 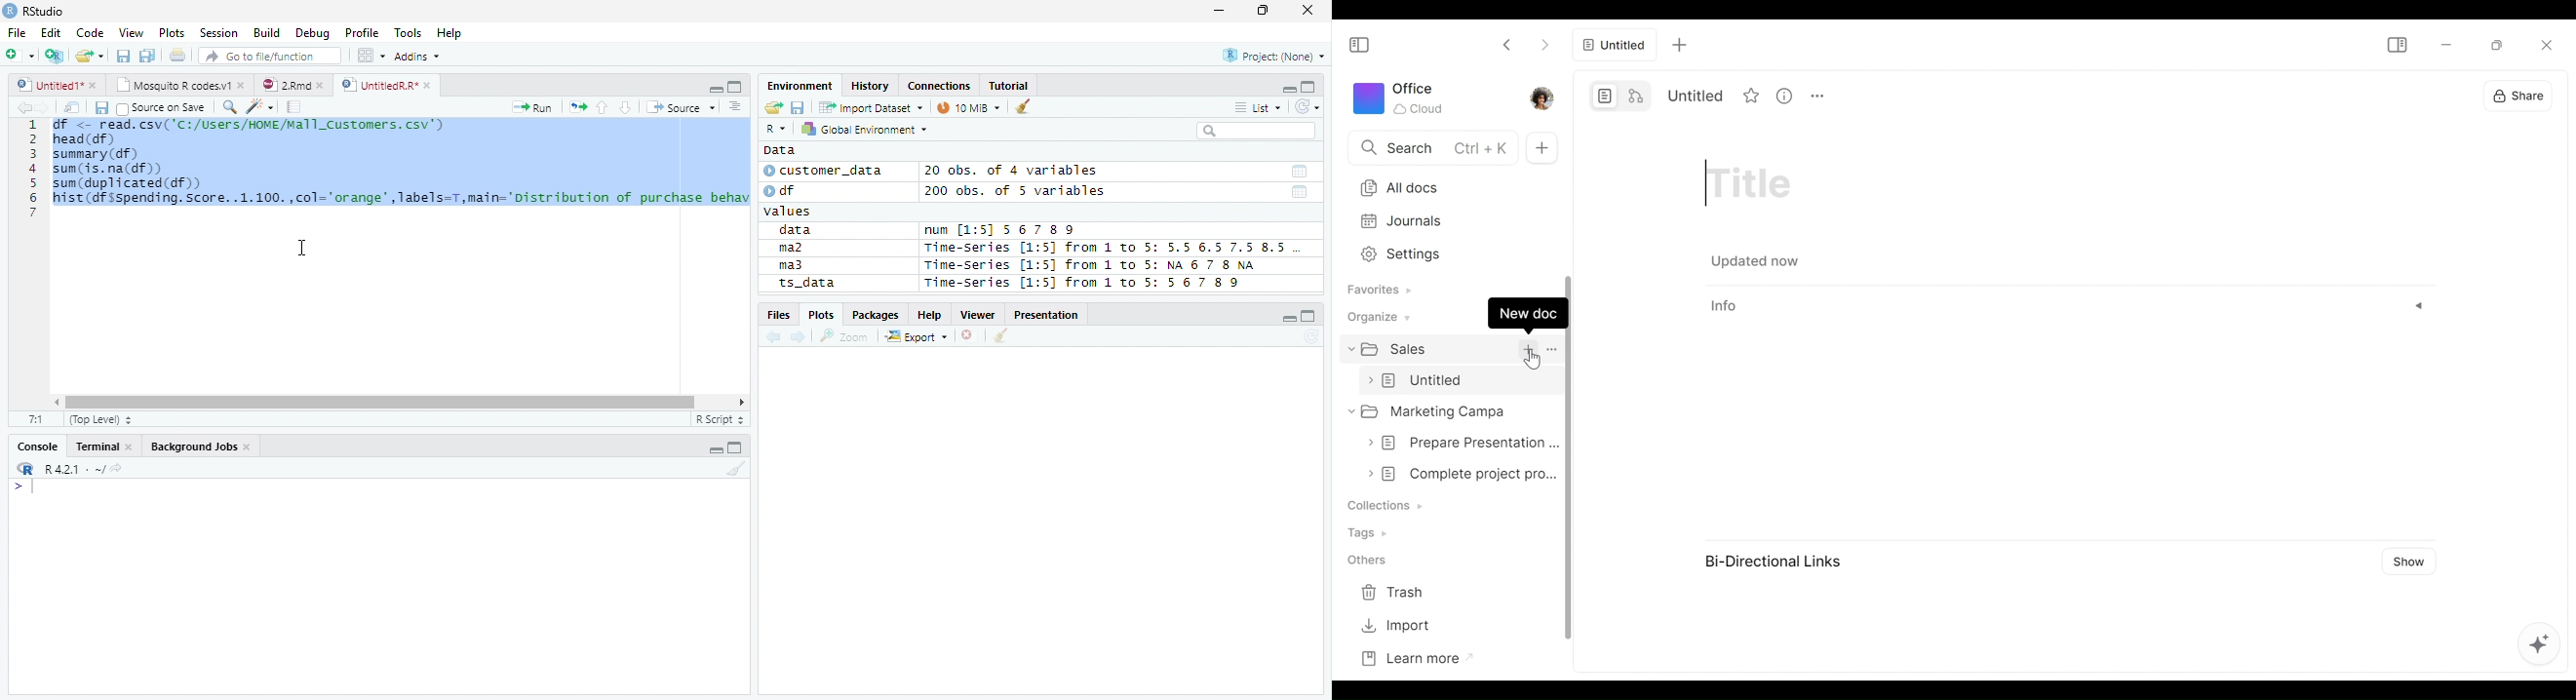 I want to click on Run, so click(x=534, y=108).